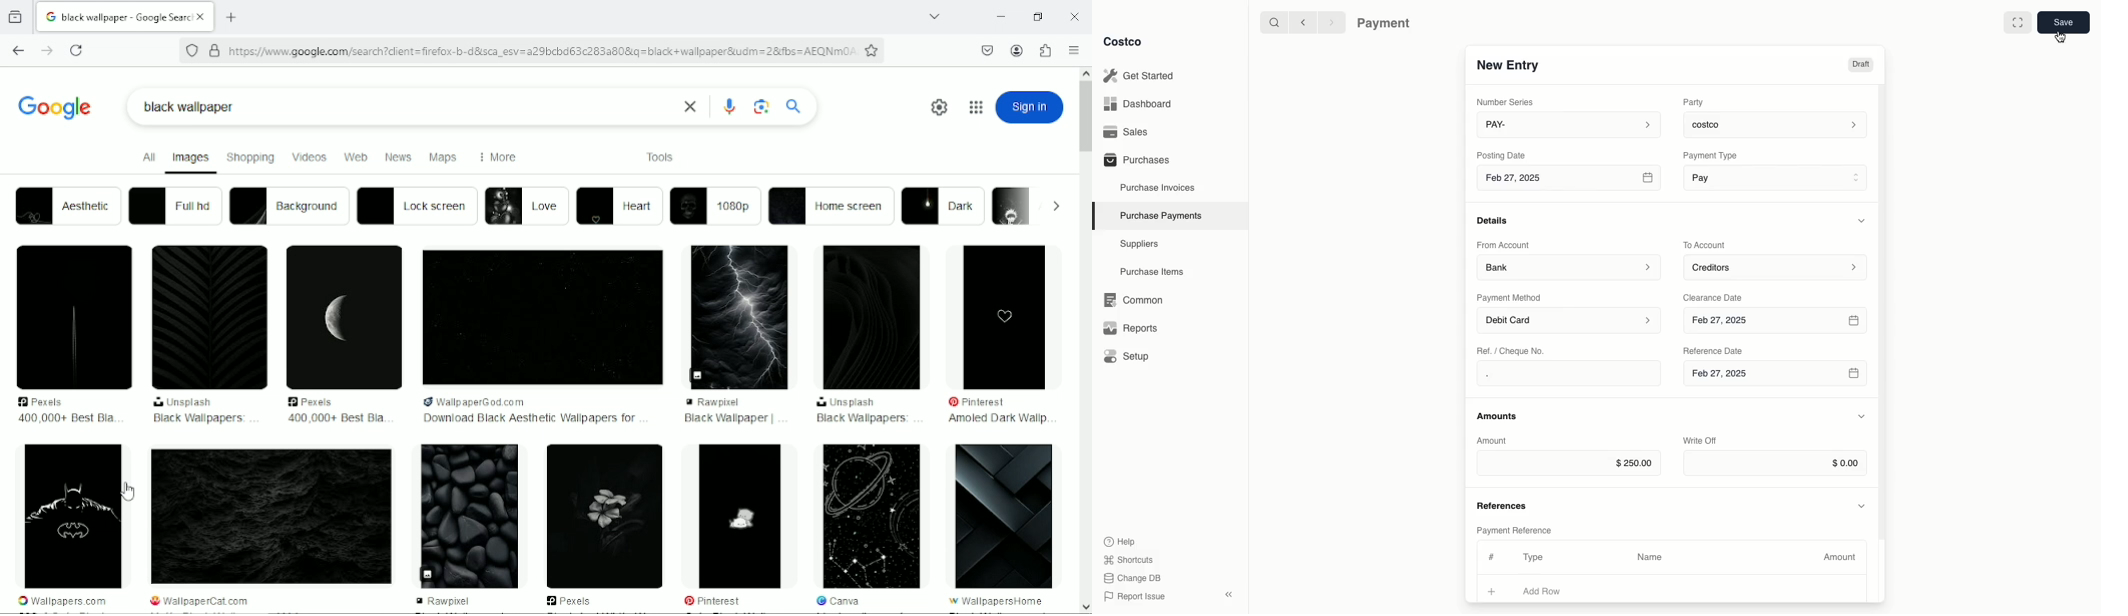 This screenshot has width=2128, height=616. Describe the element at coordinates (1700, 442) in the screenshot. I see `Write Off` at that location.